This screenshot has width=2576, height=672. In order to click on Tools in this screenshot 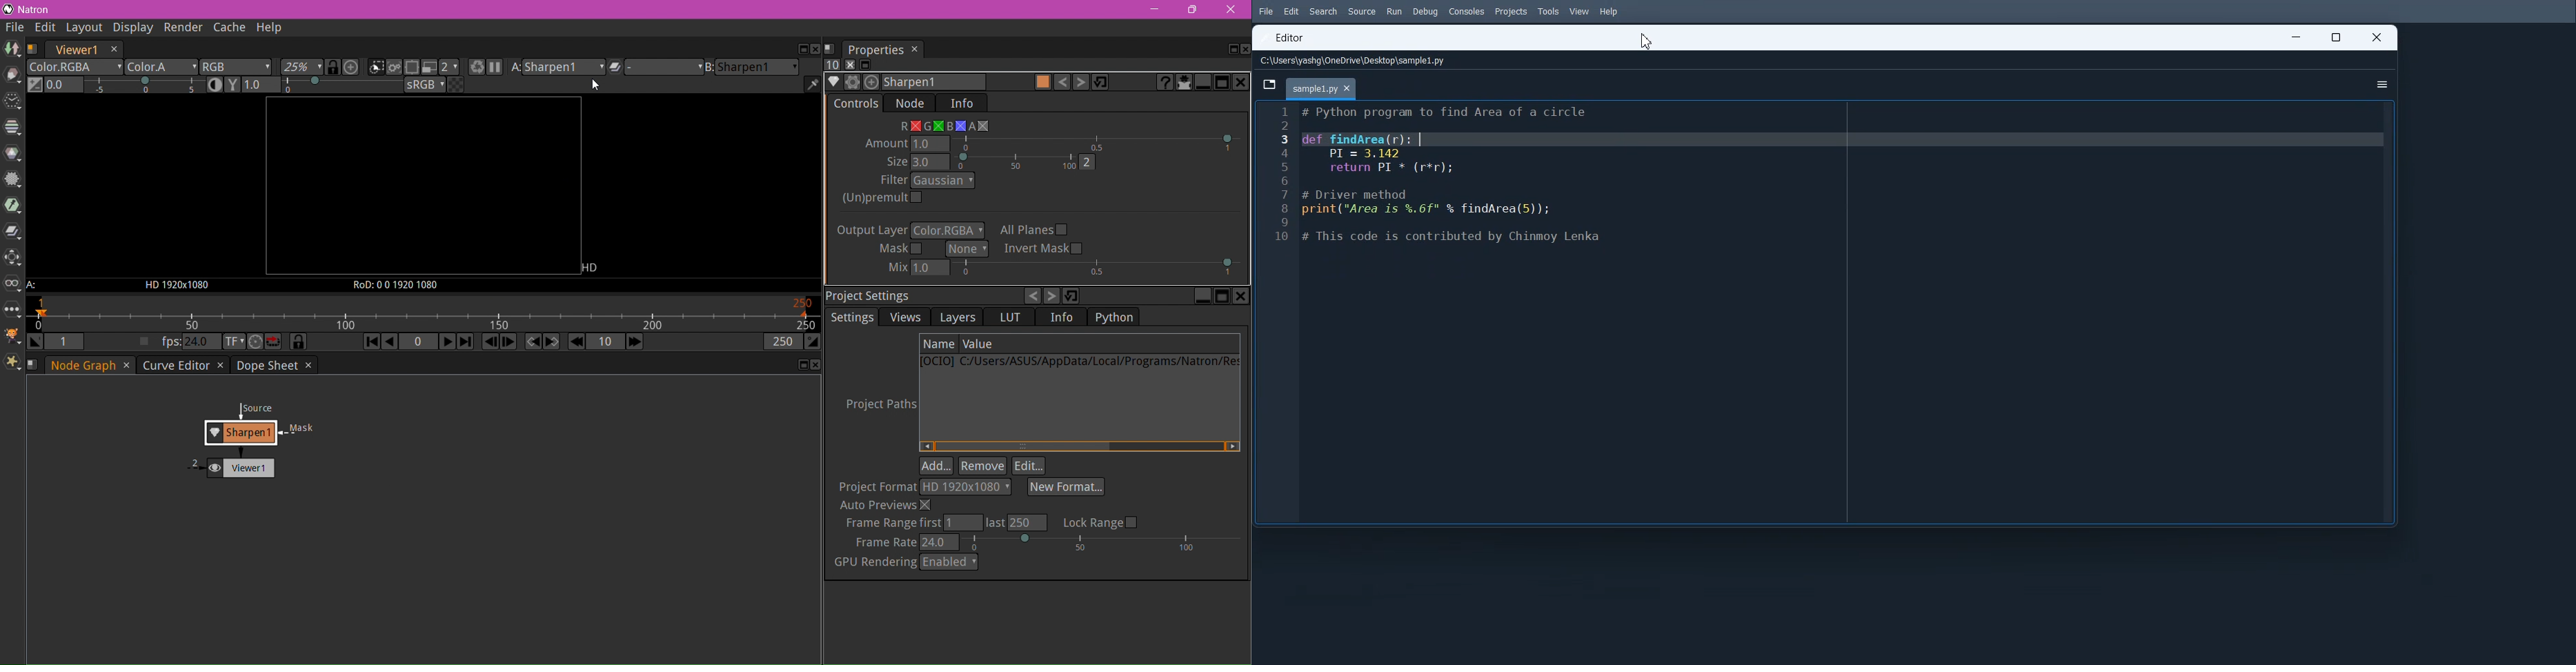, I will do `click(1549, 11)`.